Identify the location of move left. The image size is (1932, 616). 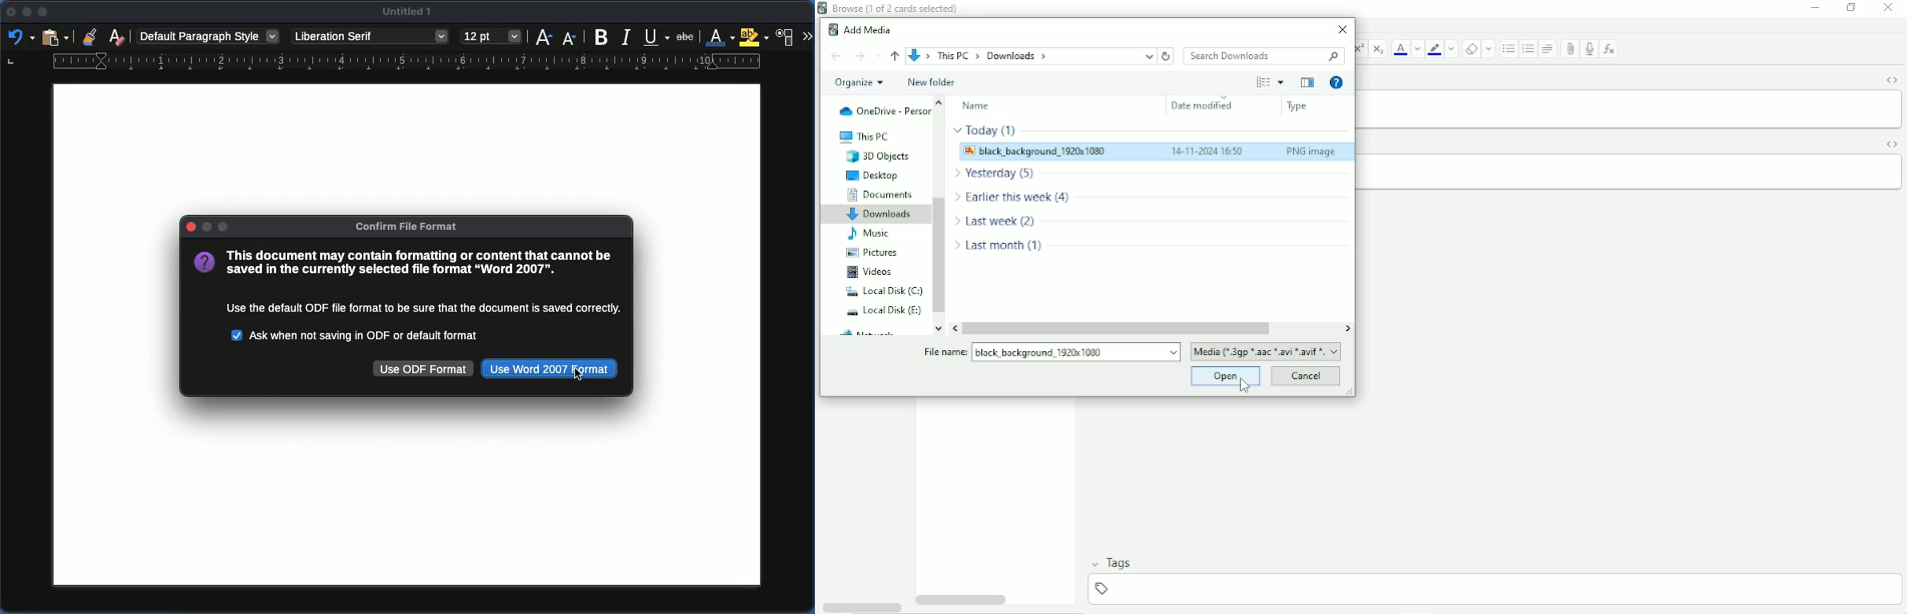
(954, 328).